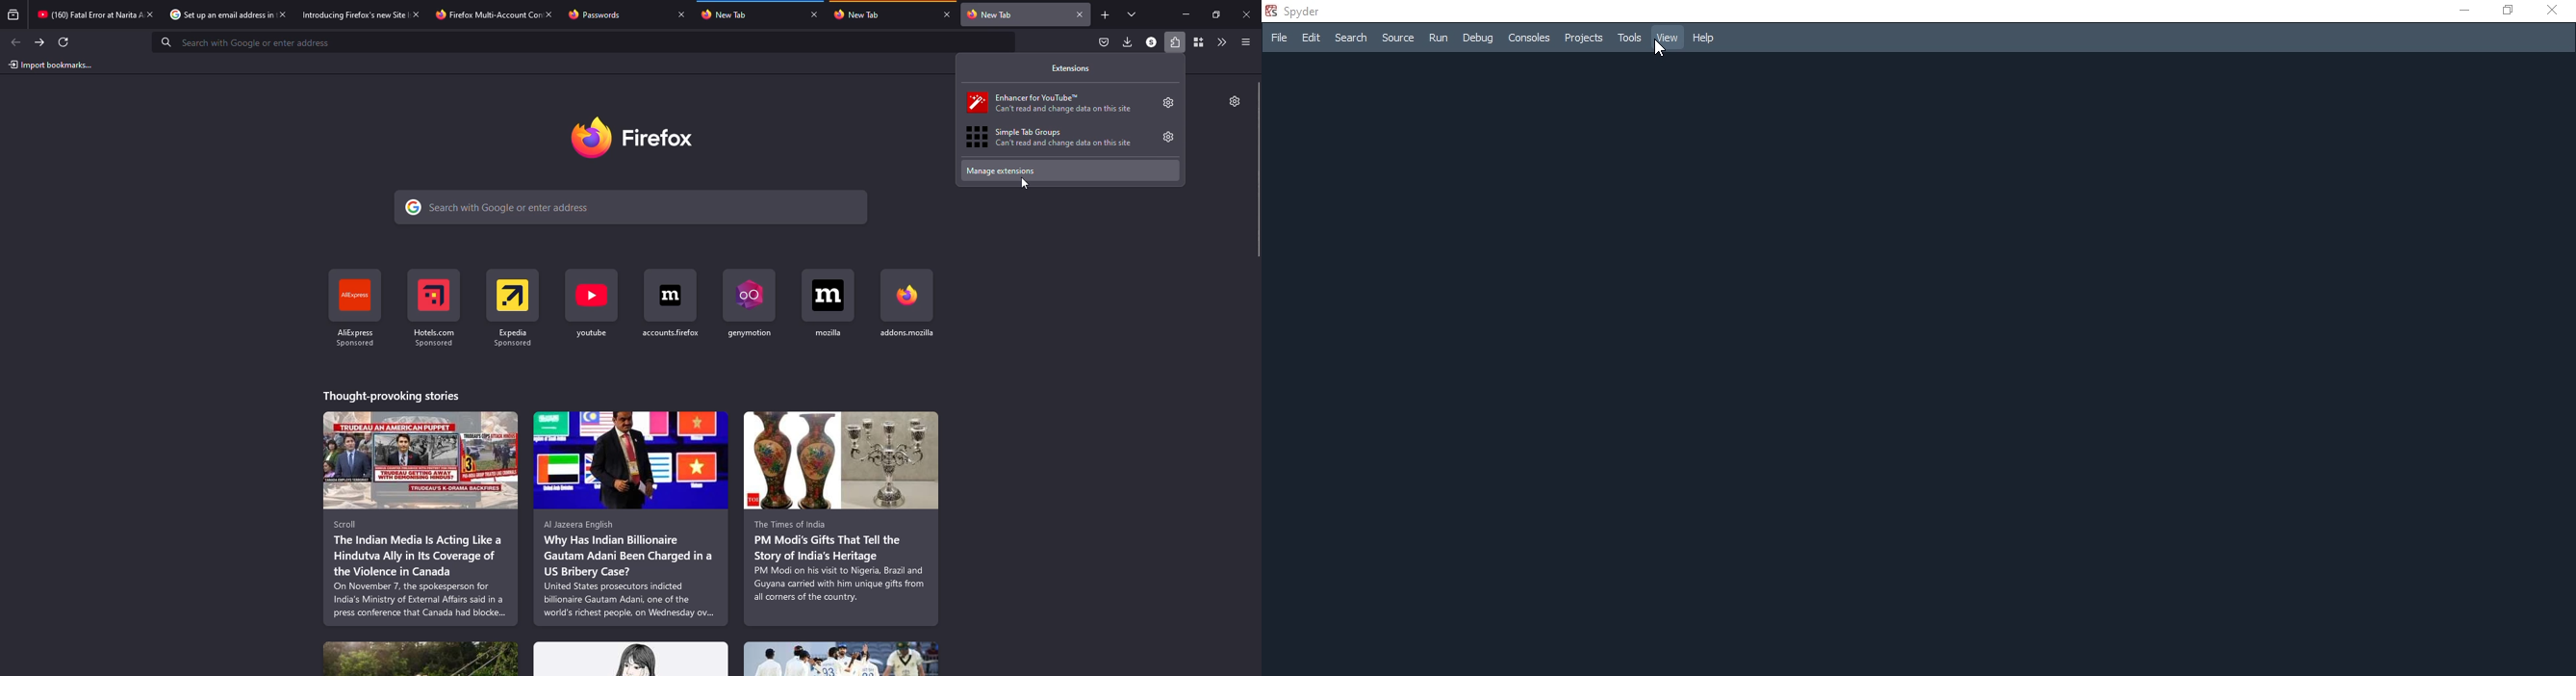 This screenshot has width=2576, height=700. I want to click on minimise, so click(2460, 11).